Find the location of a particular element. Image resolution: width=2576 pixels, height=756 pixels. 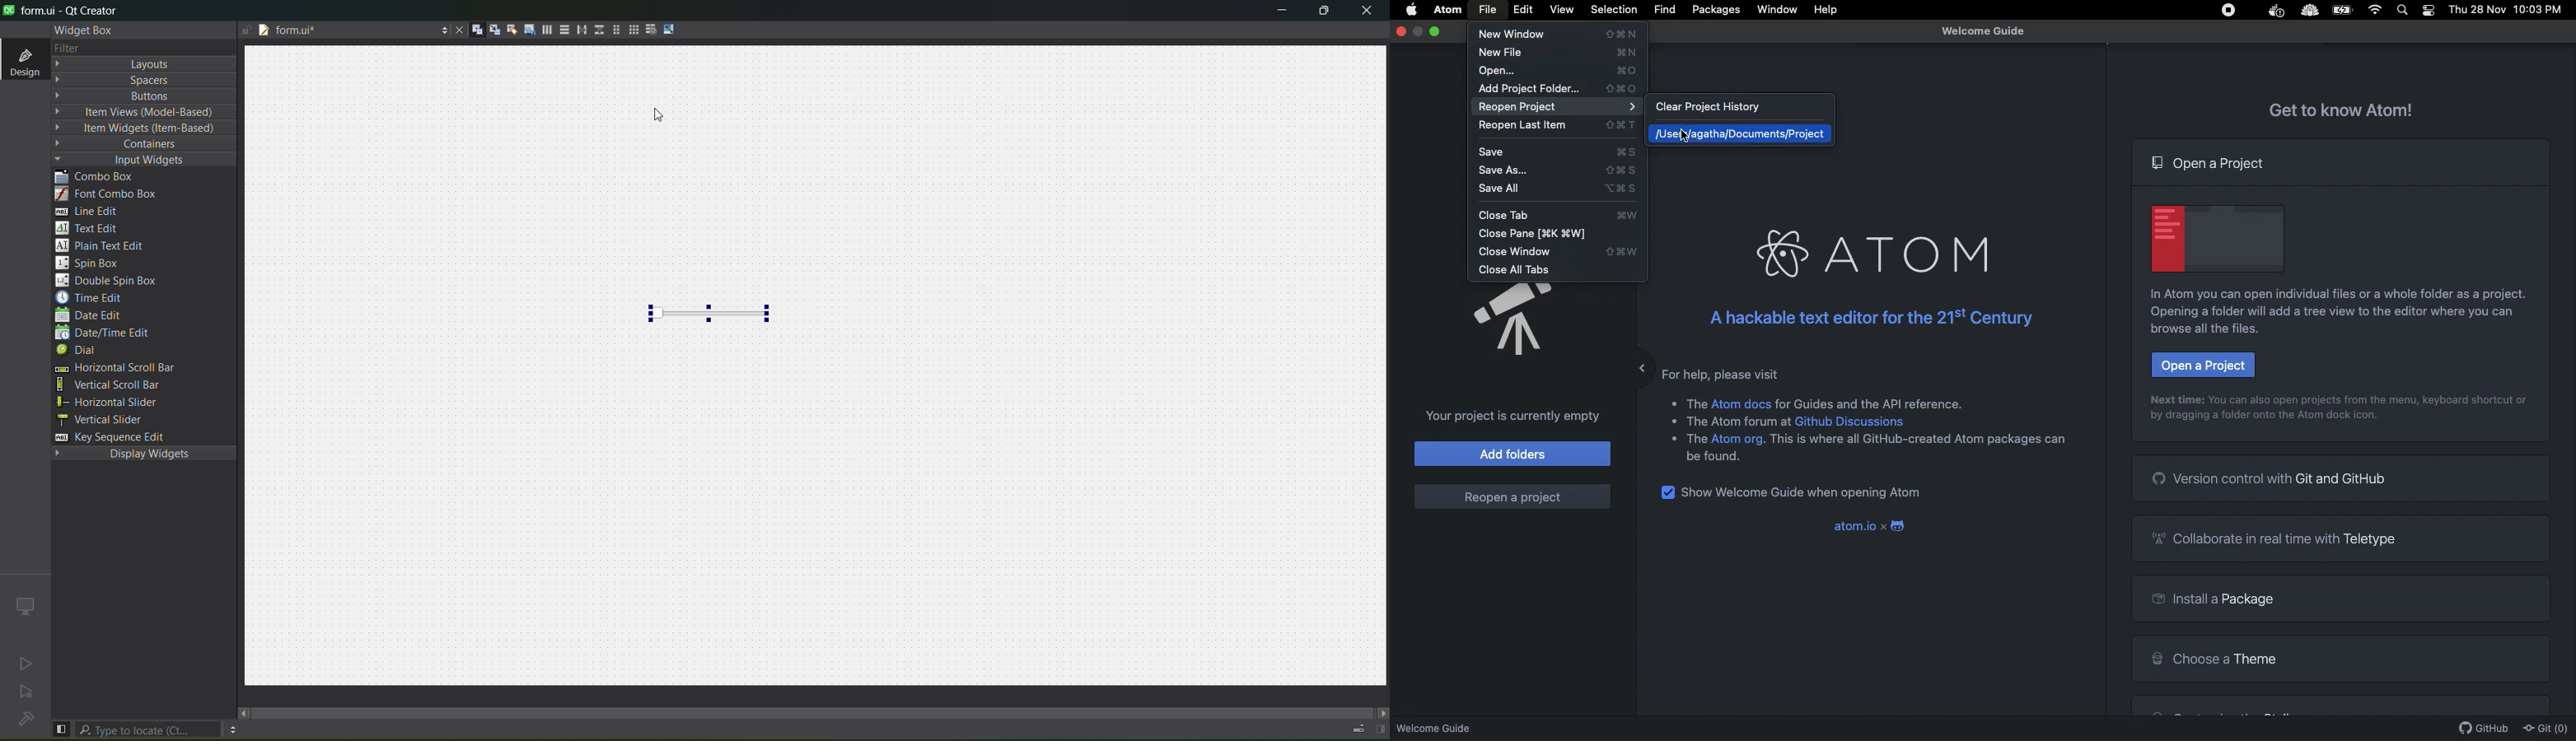

Instructional text is located at coordinates (2341, 398).